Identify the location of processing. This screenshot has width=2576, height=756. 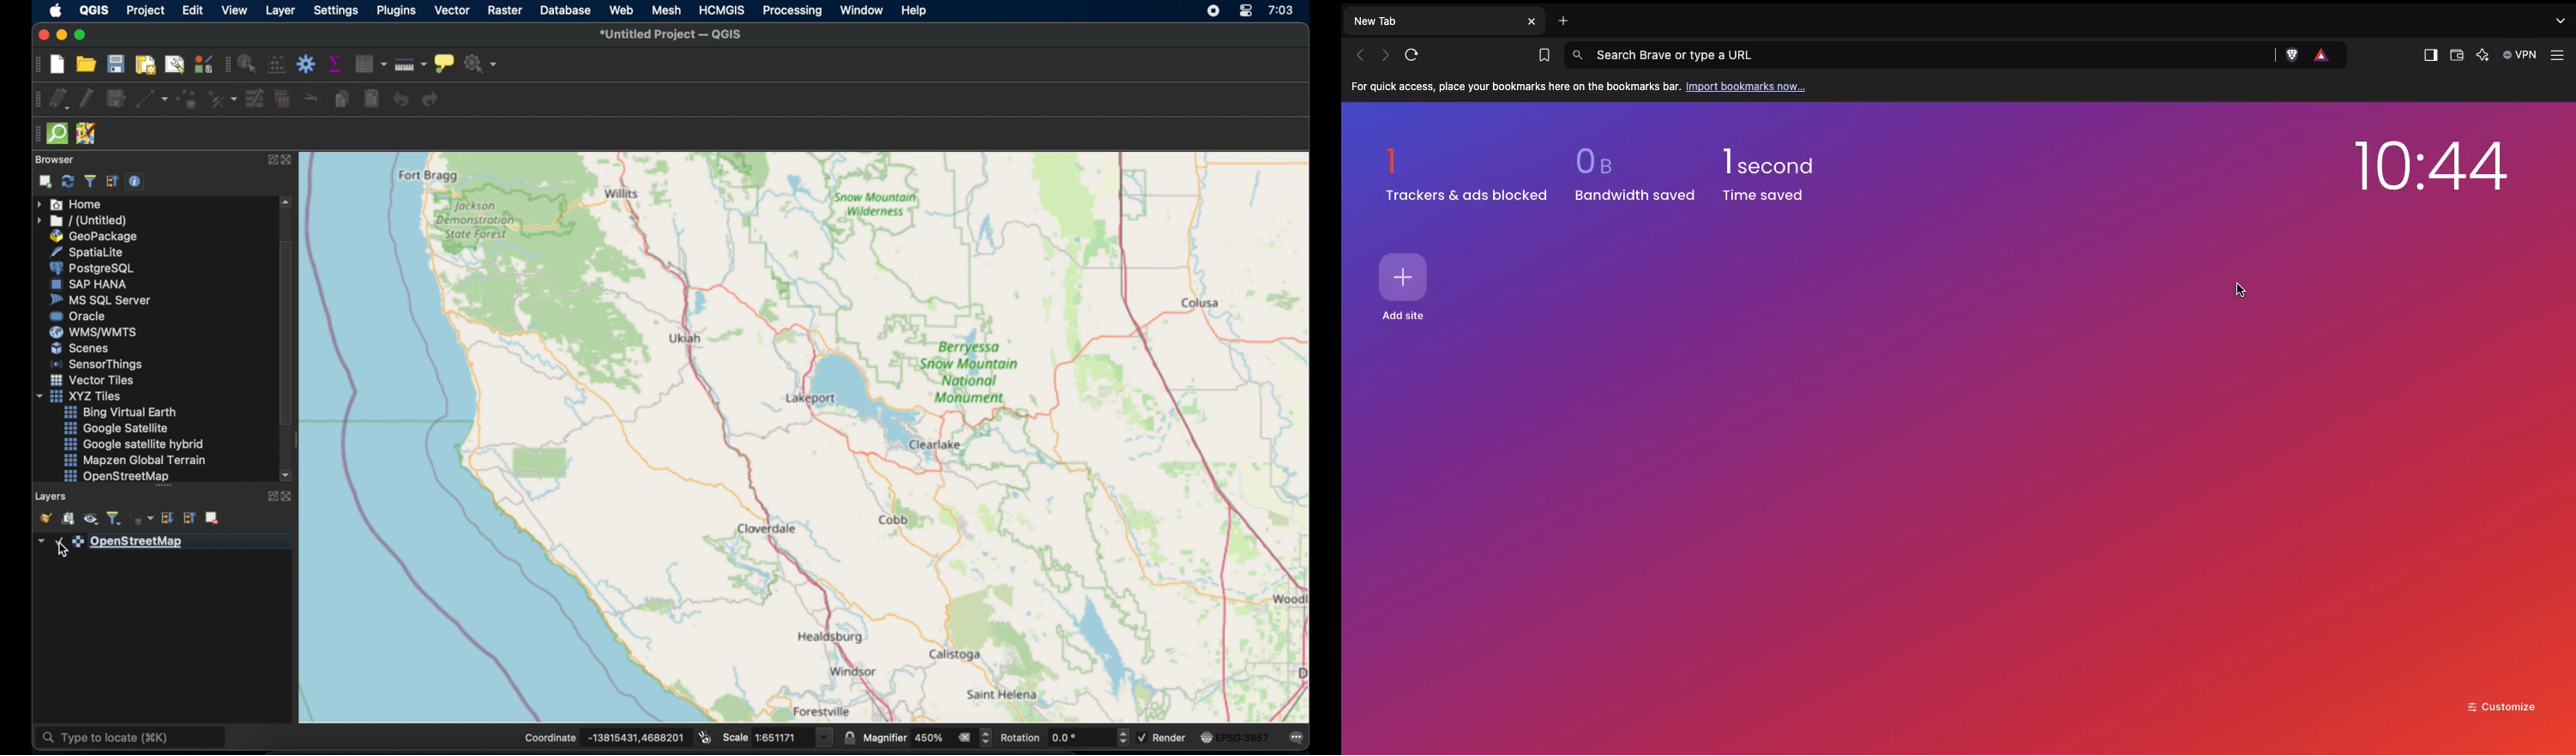
(792, 11).